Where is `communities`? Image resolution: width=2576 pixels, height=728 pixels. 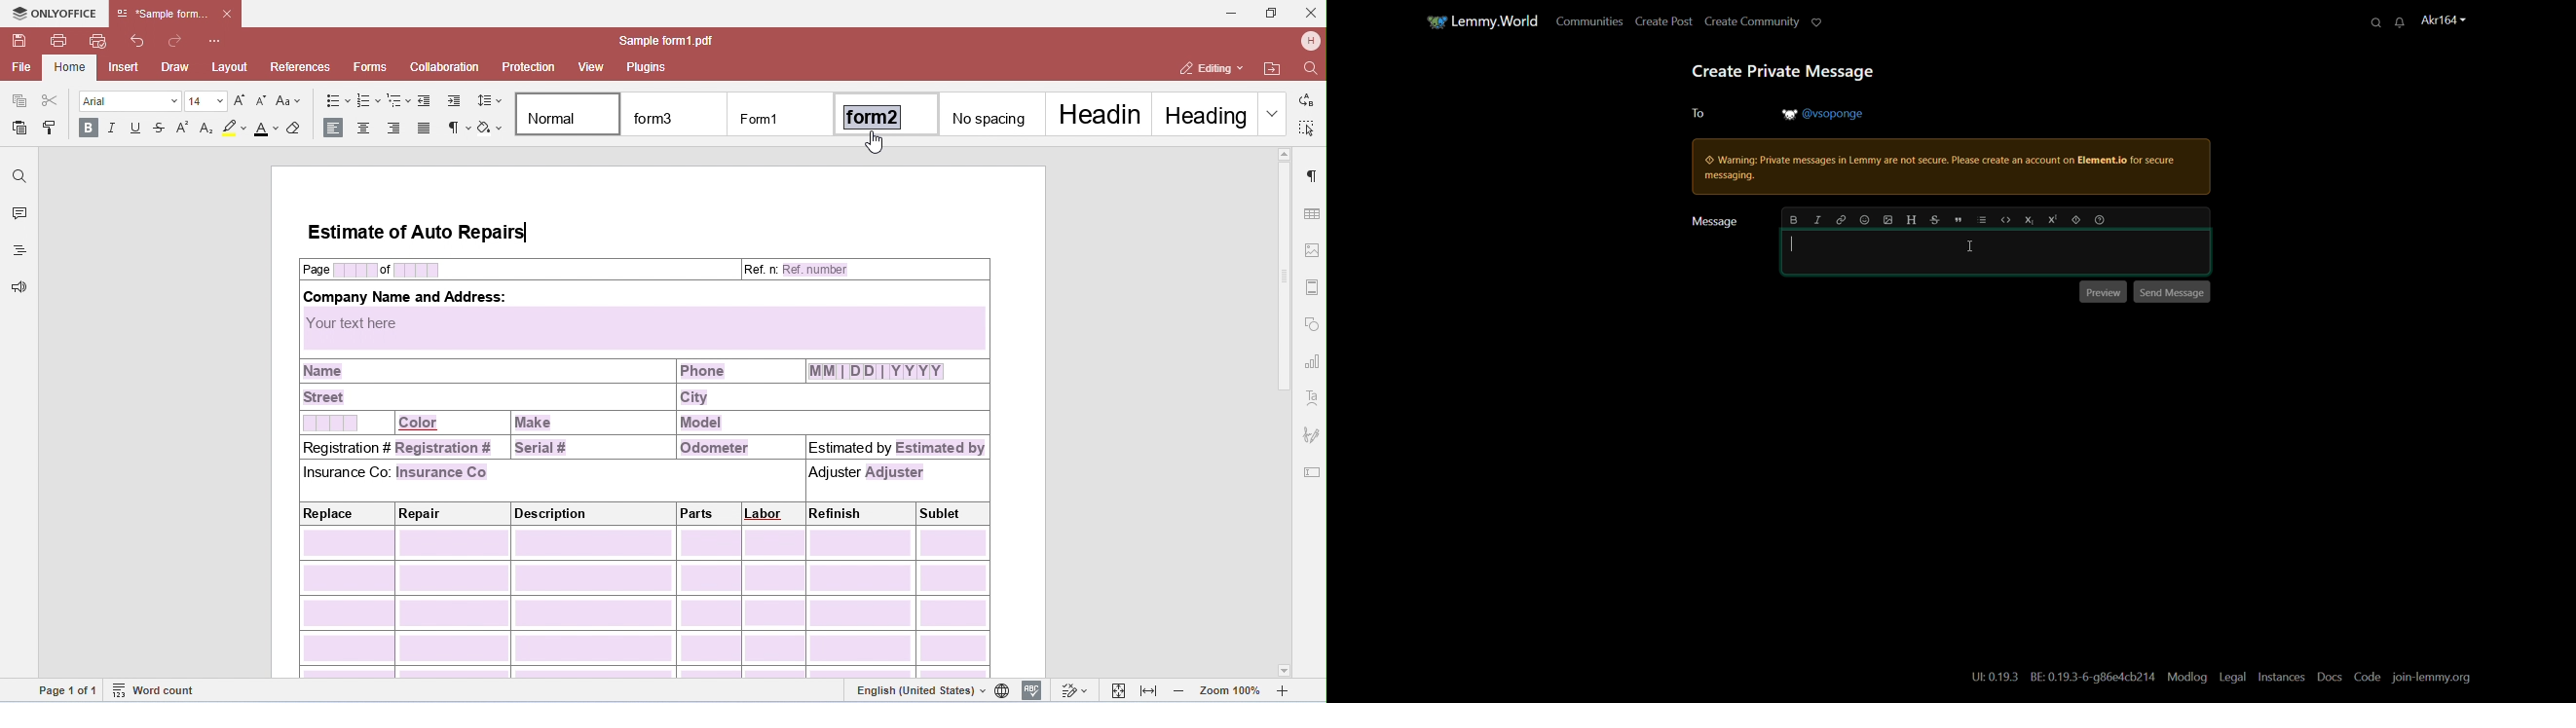 communities is located at coordinates (1583, 23).